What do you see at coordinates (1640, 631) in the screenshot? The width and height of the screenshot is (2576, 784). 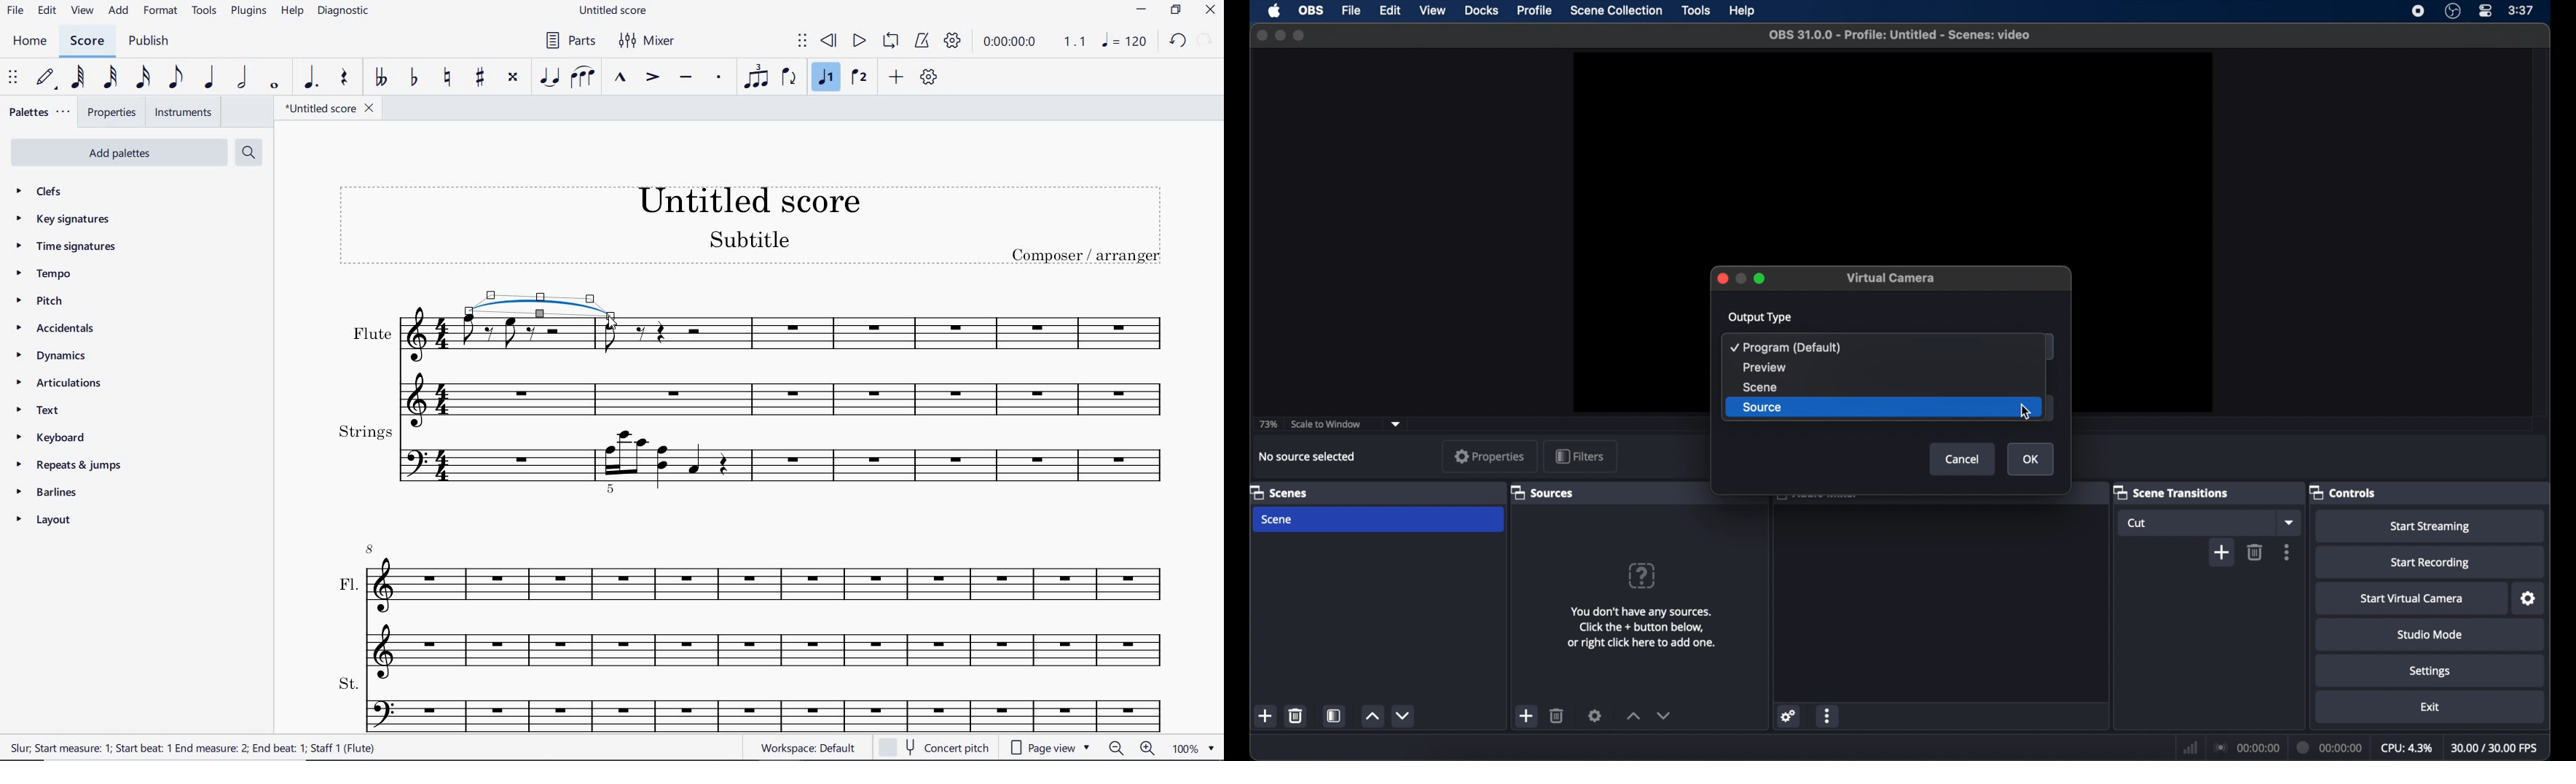 I see `You don't have any sources.
Click the + button below,
or right click here to add one.` at bounding box center [1640, 631].